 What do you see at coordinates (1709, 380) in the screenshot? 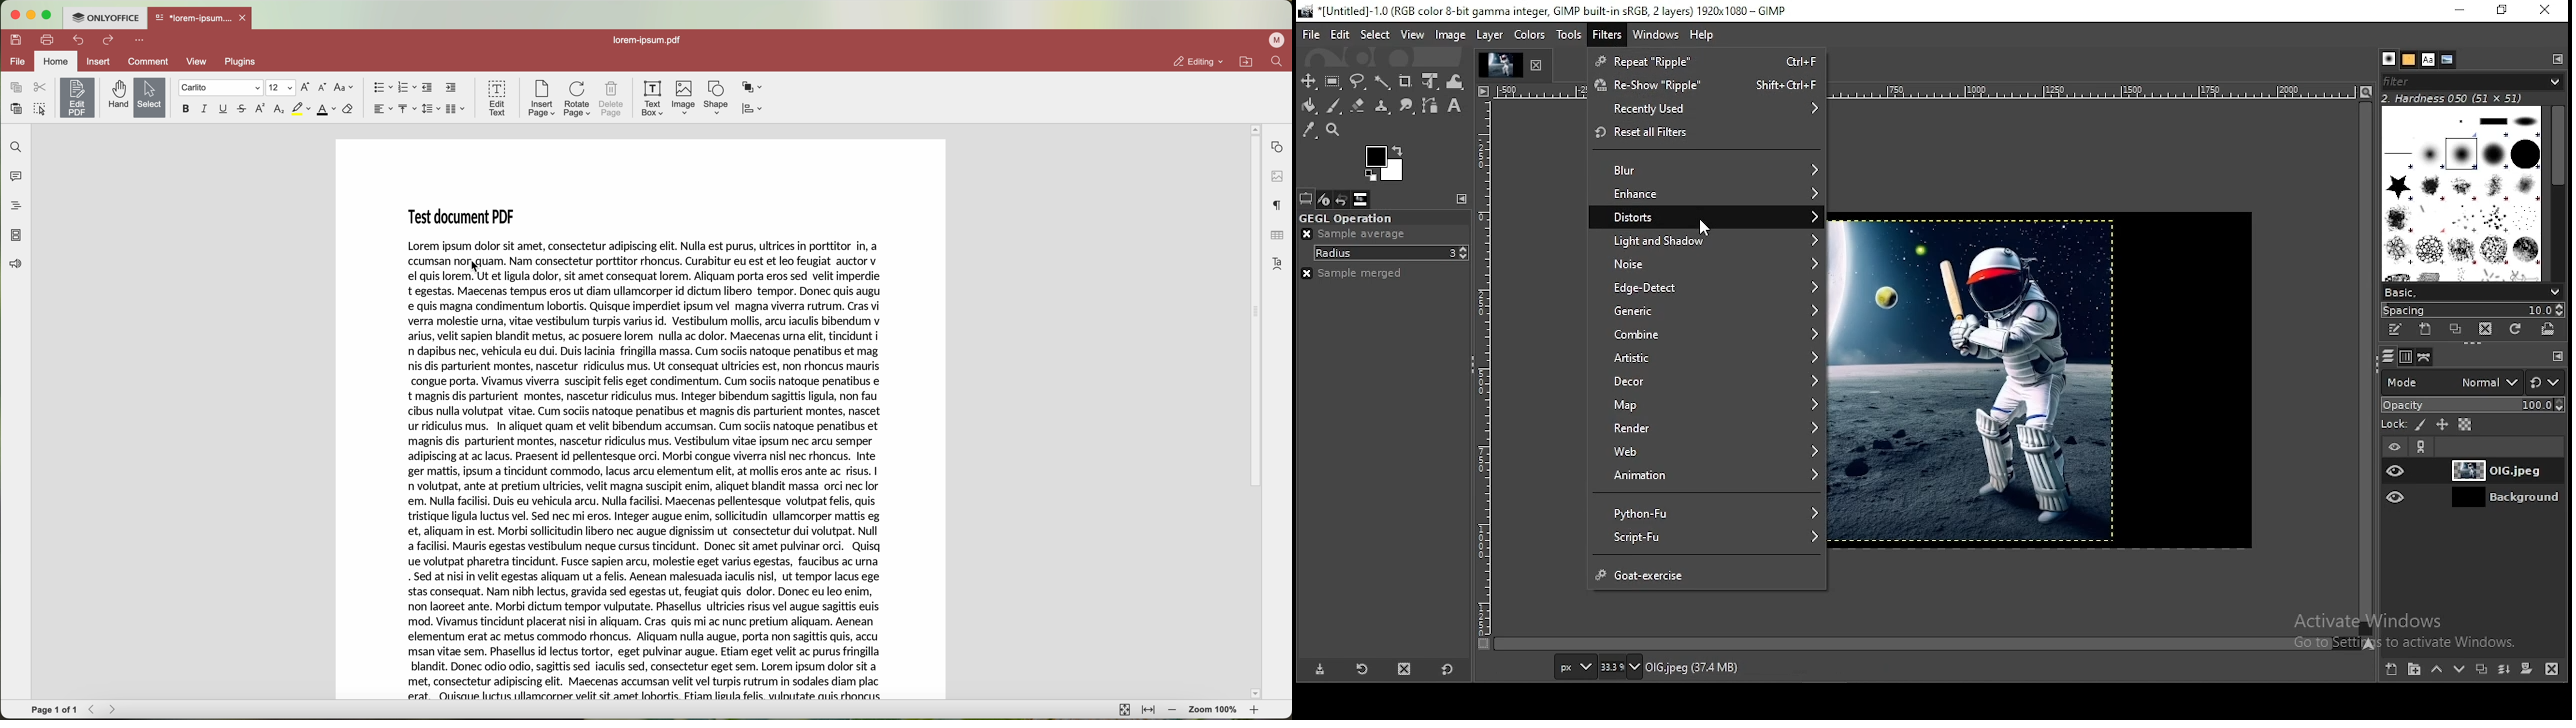
I see `decor` at bounding box center [1709, 380].